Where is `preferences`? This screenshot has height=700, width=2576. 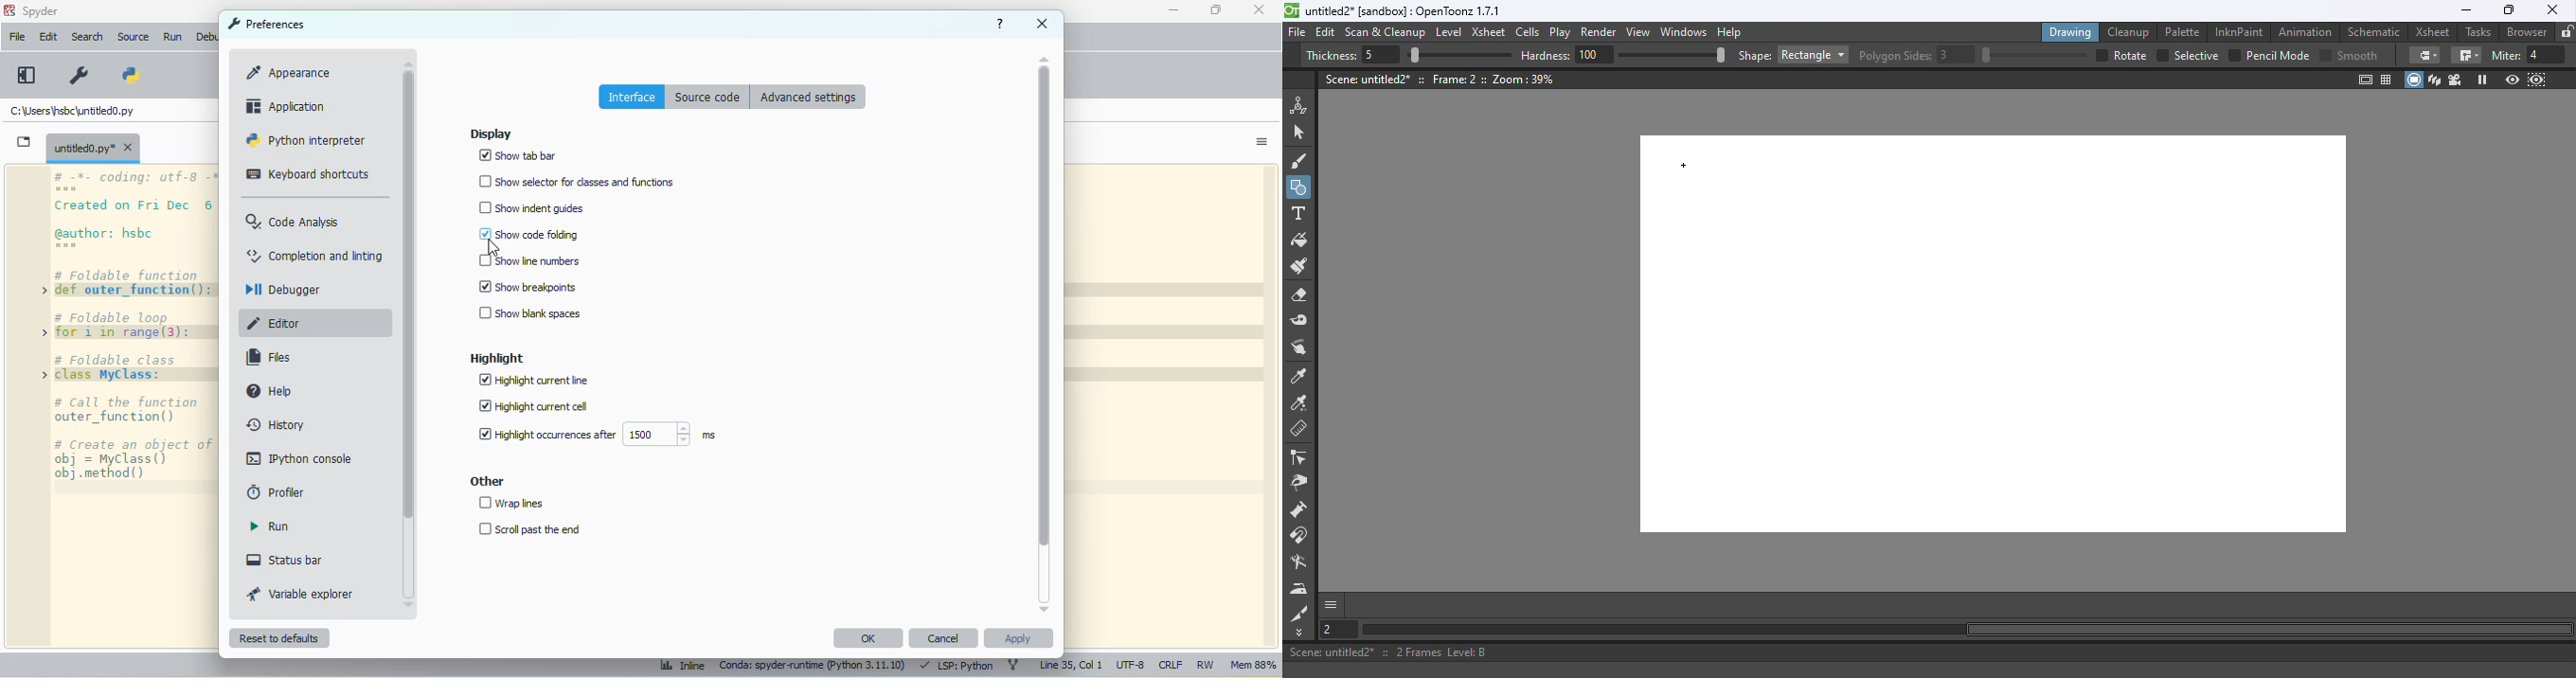 preferences is located at coordinates (266, 23).